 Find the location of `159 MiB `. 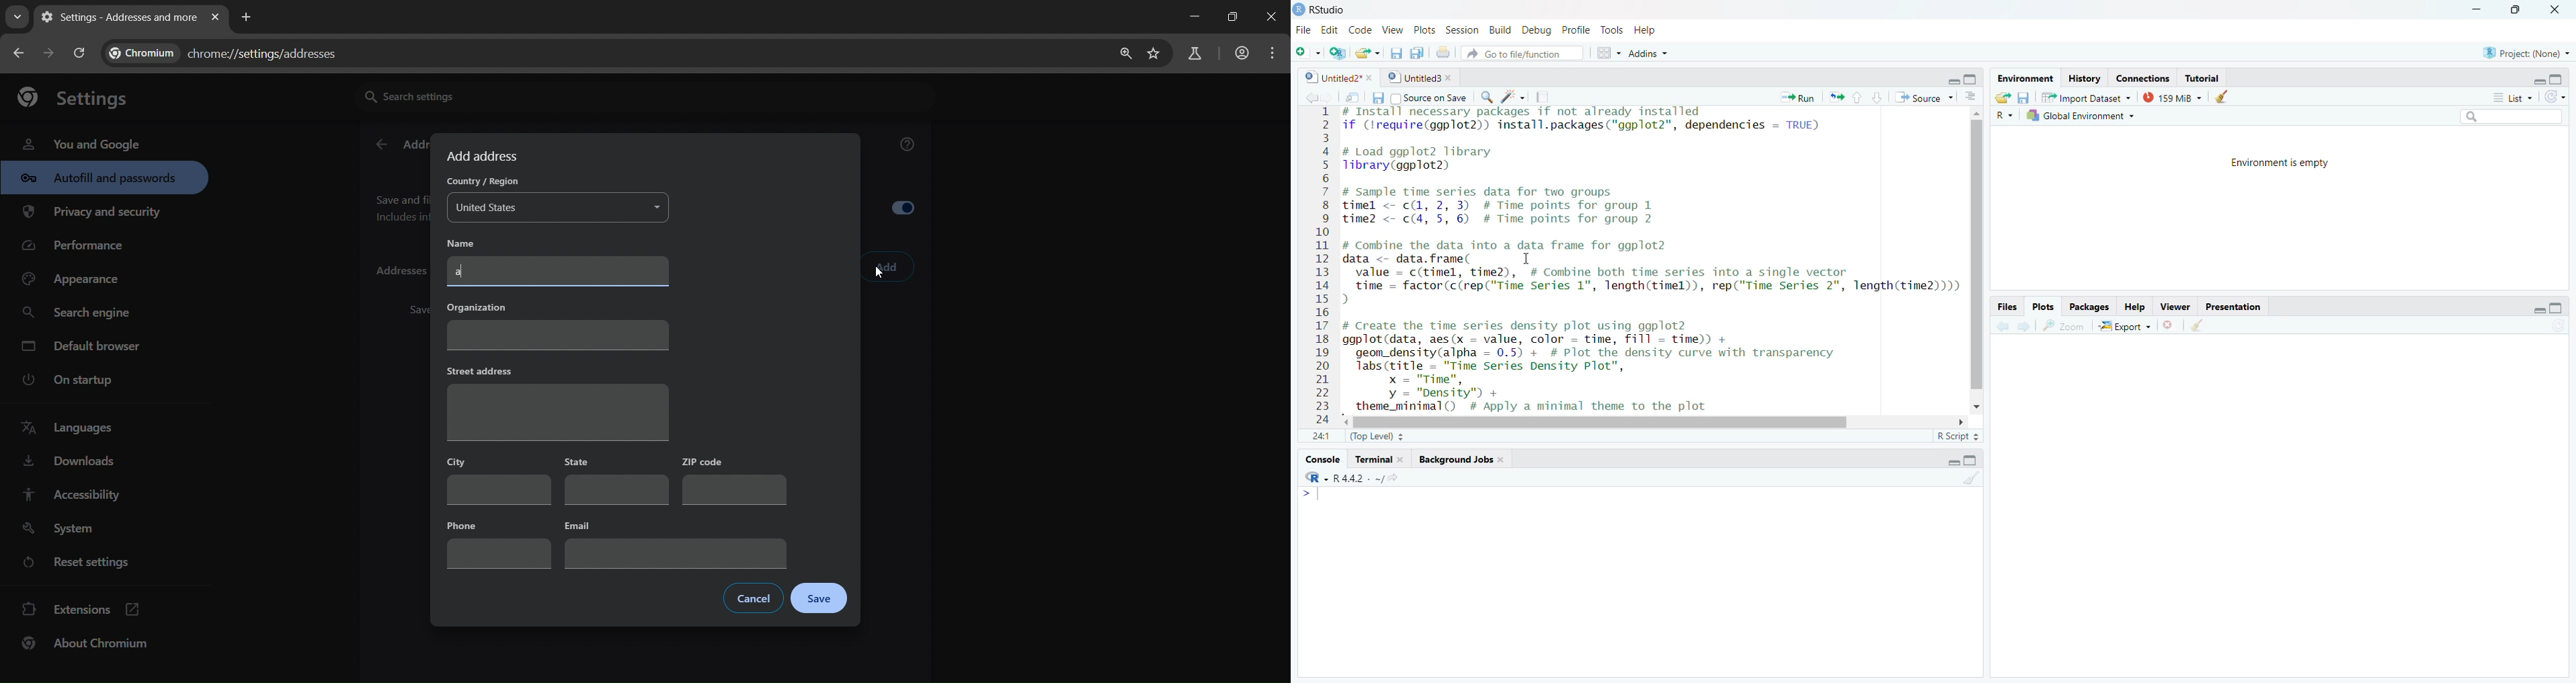

159 MiB  is located at coordinates (2171, 97).